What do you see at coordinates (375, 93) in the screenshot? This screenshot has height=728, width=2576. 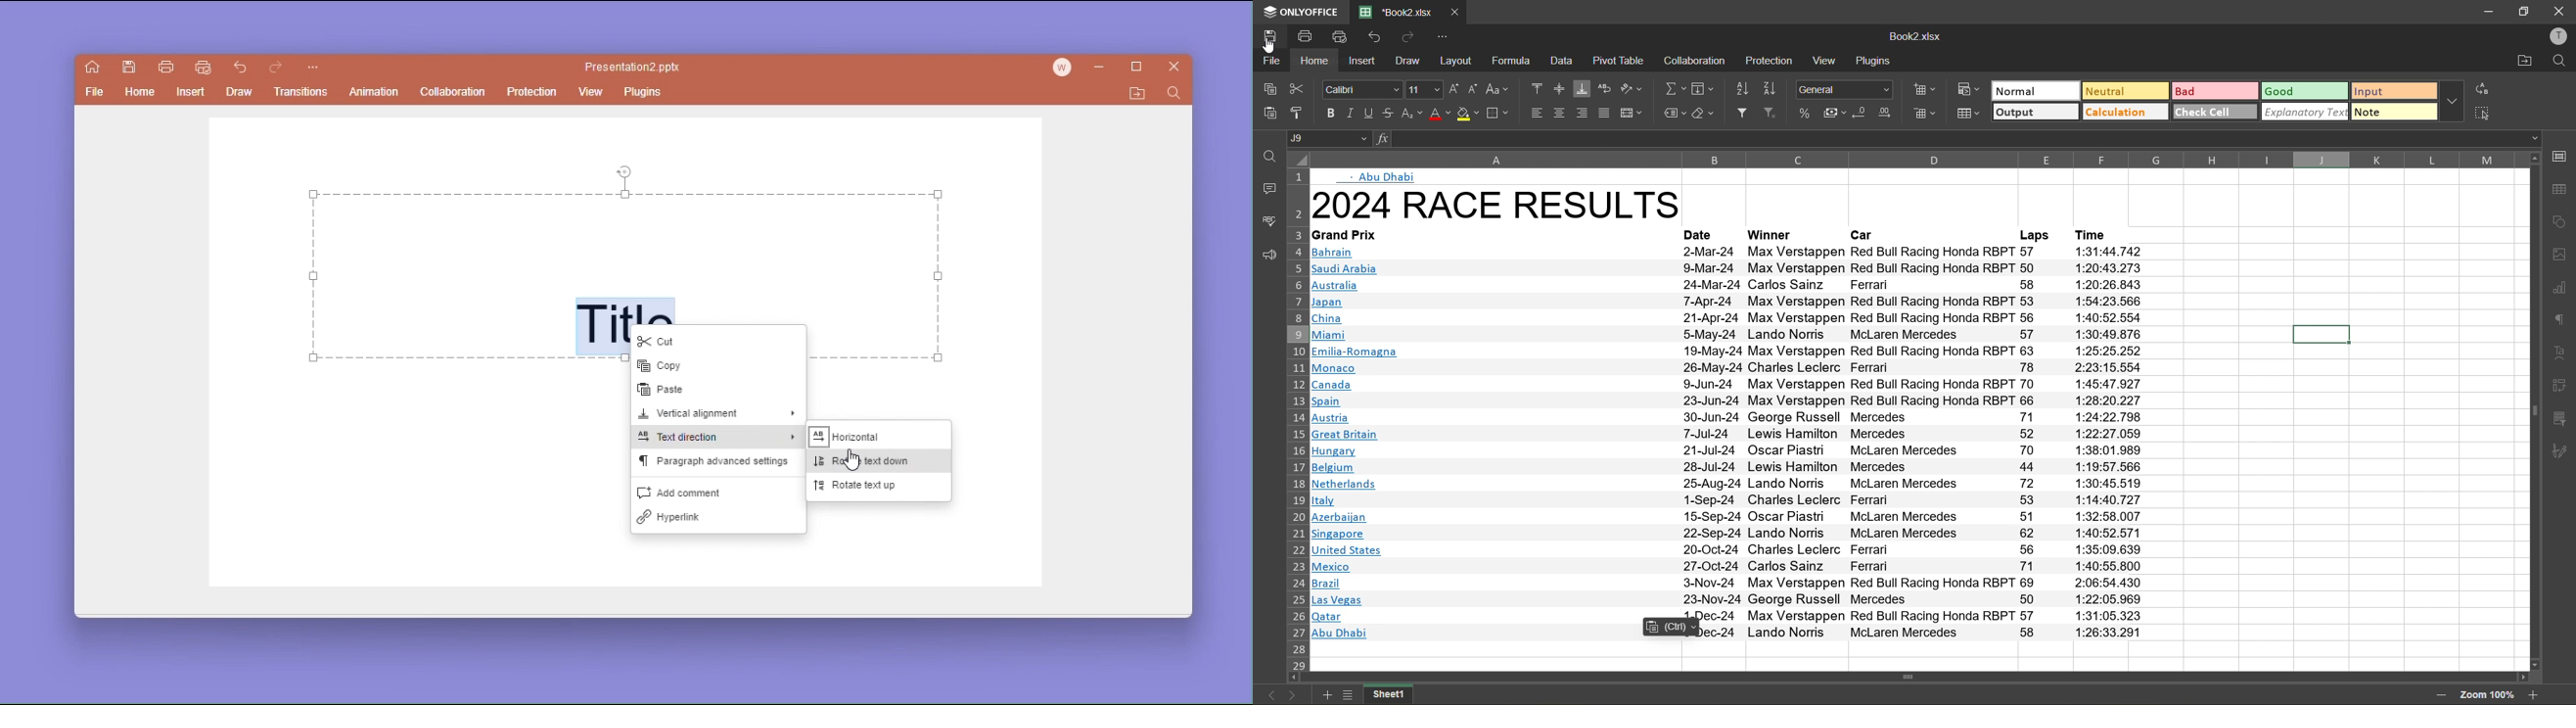 I see `animation` at bounding box center [375, 93].